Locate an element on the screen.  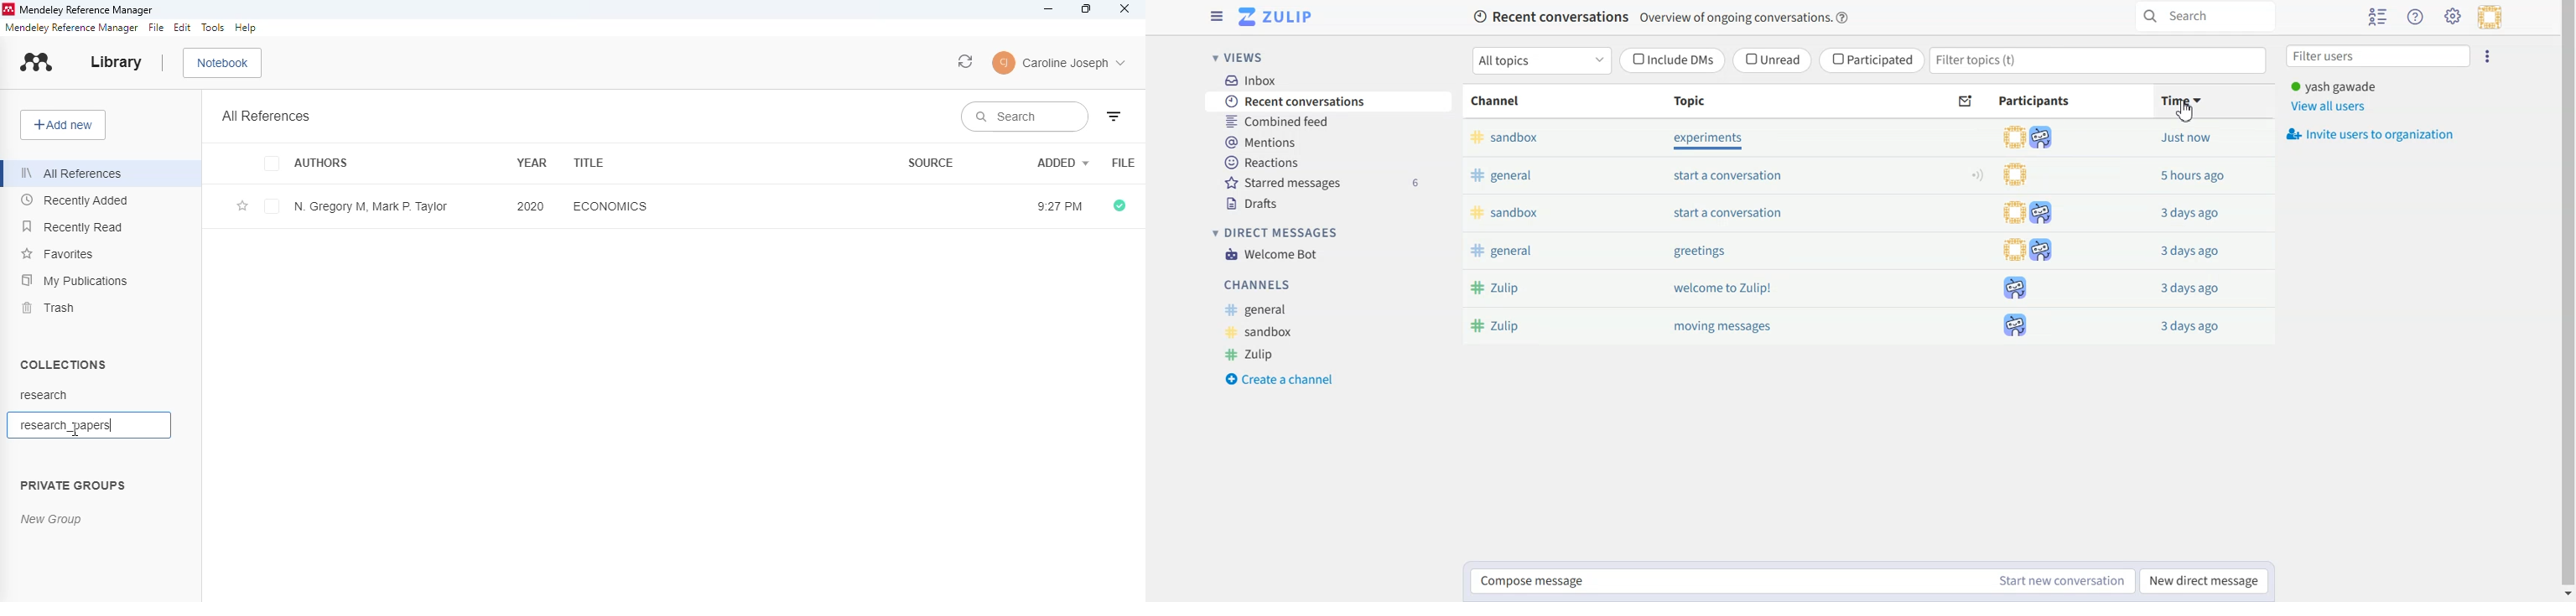
yash gawade is located at coordinates (2336, 87).